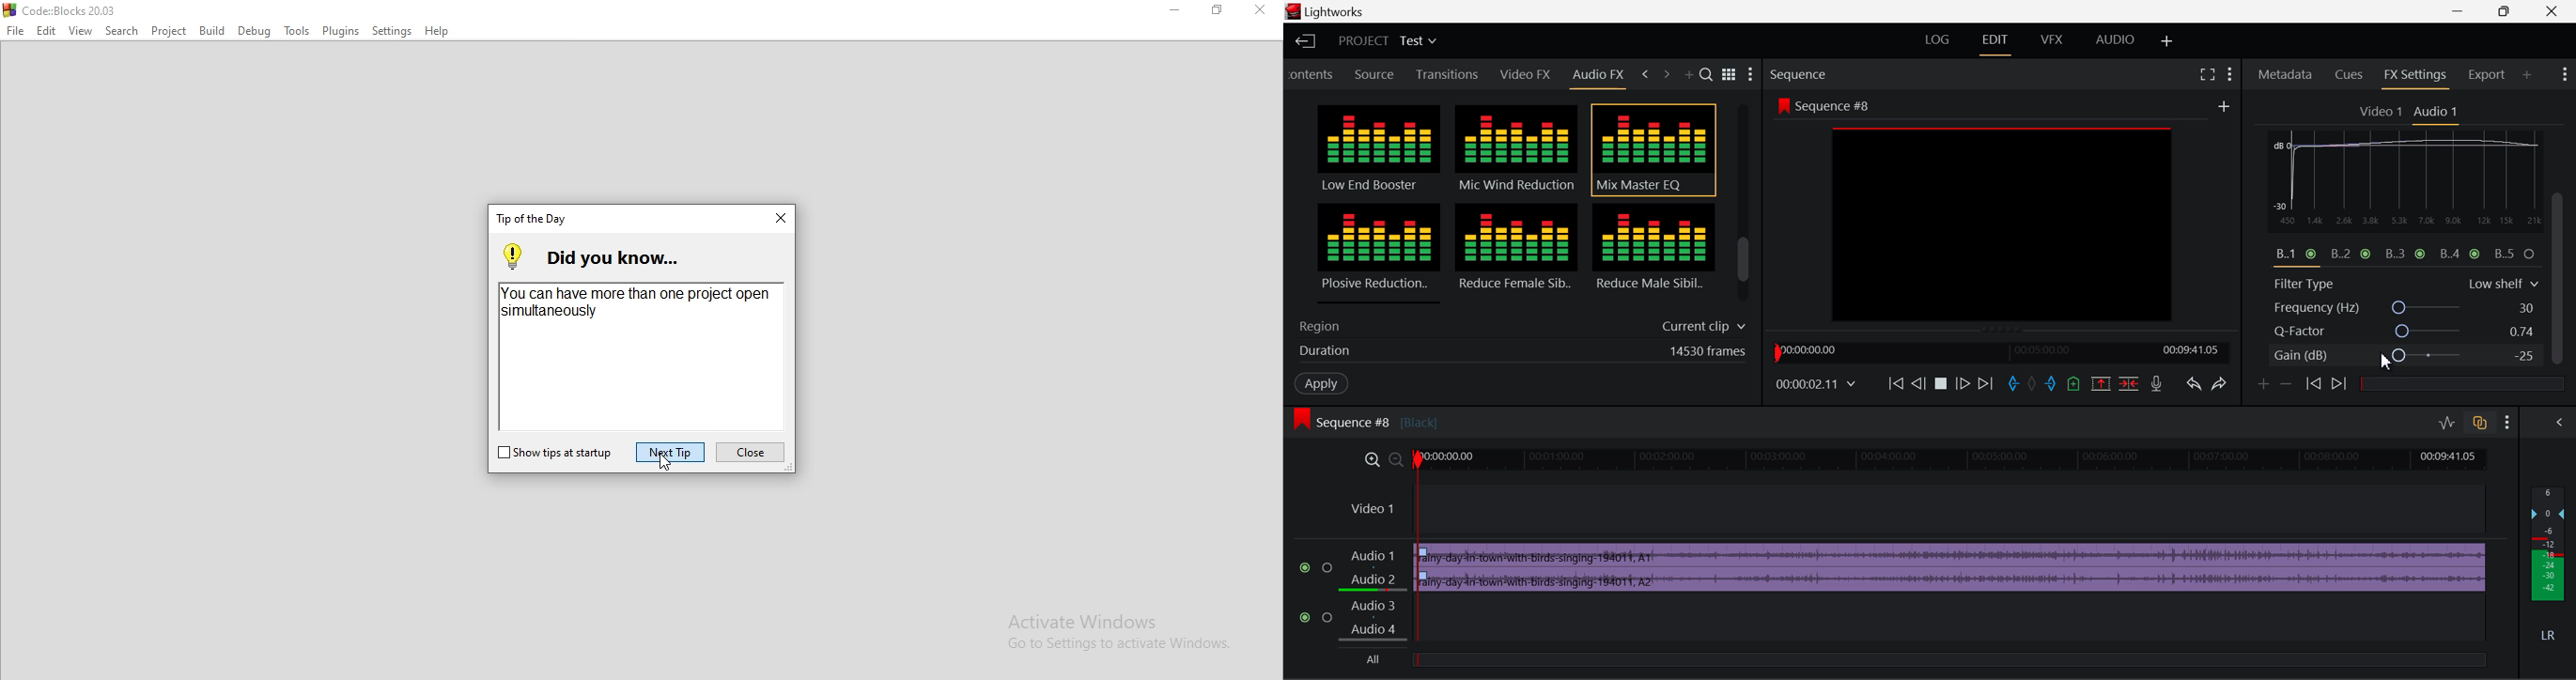 This screenshot has height=700, width=2576. What do you see at coordinates (2382, 112) in the screenshot?
I see `Video 1` at bounding box center [2382, 112].